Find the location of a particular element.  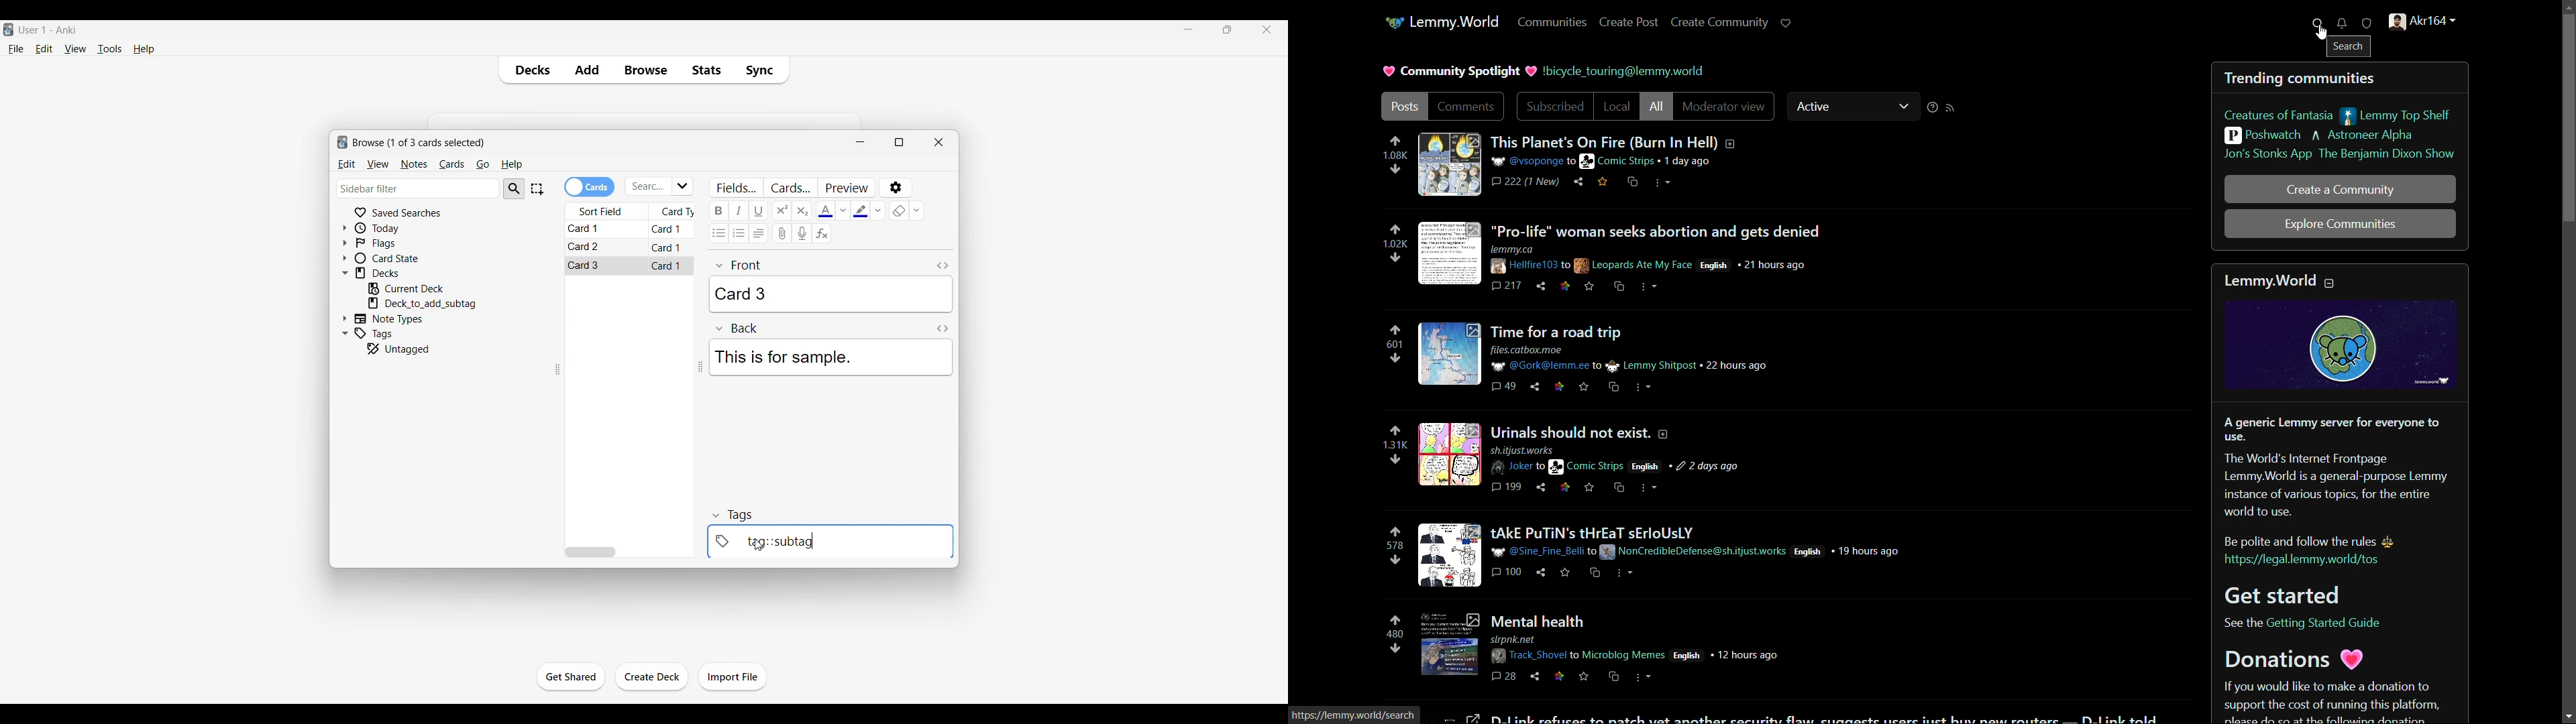

Horizontal slide bar is located at coordinates (590, 552).